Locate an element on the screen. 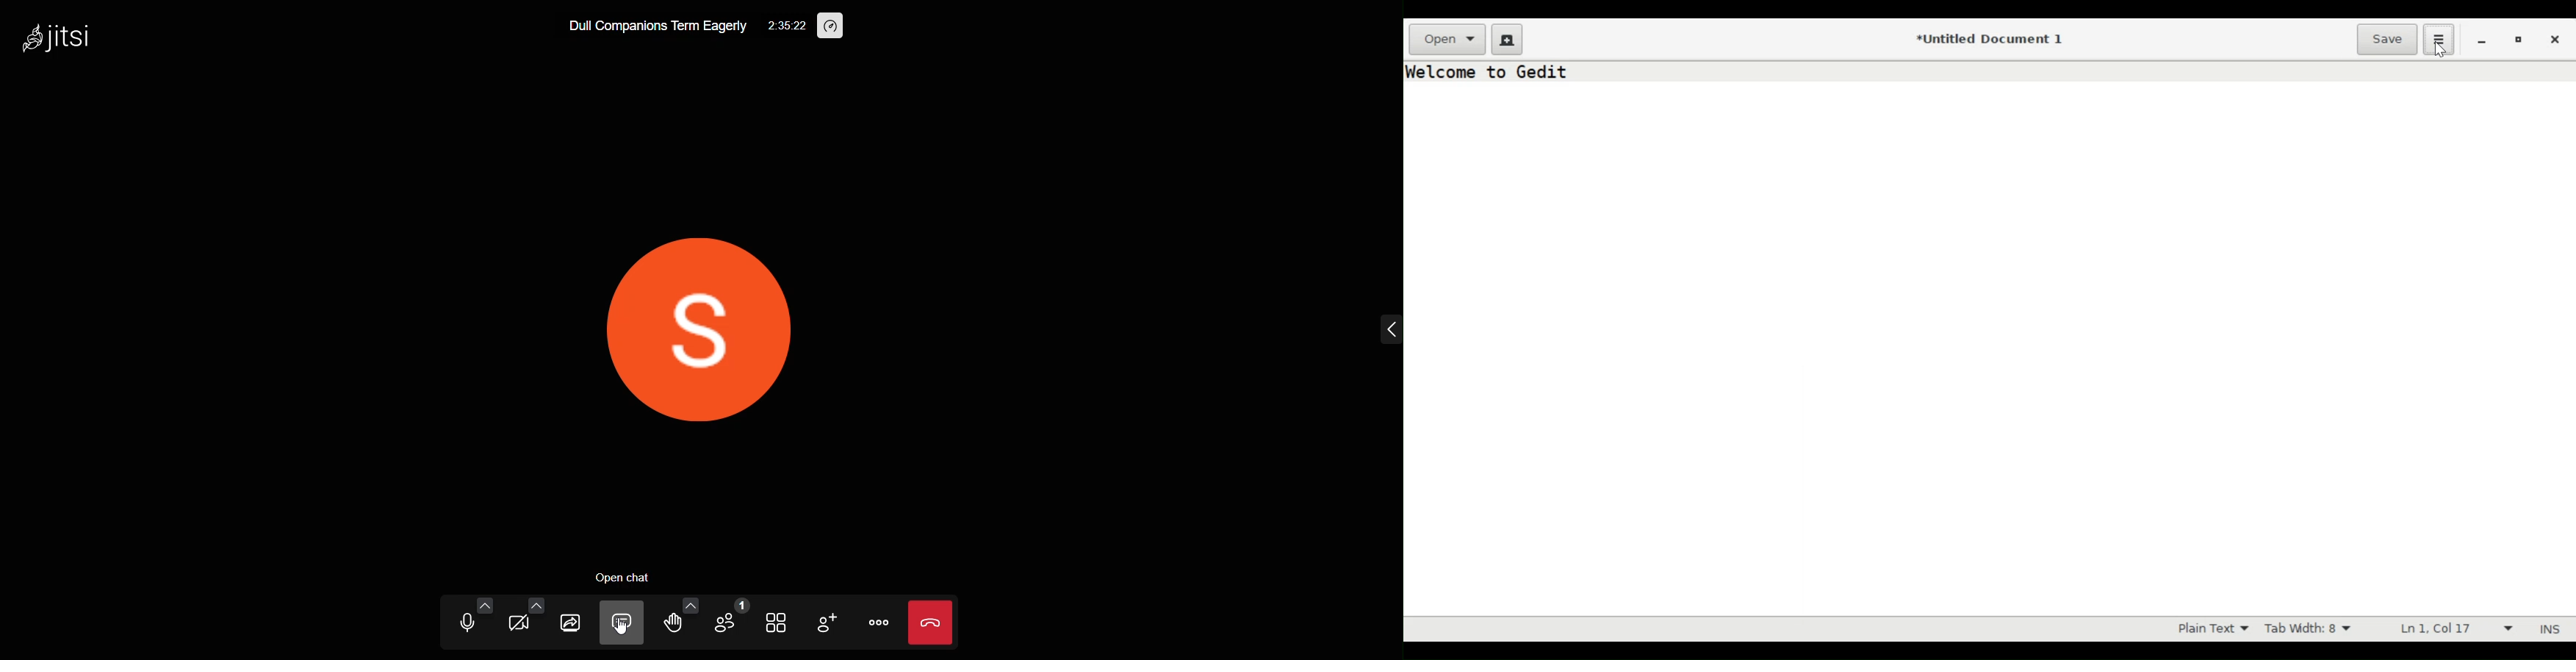 Image resolution: width=2576 pixels, height=672 pixels. logo is located at coordinates (68, 39).